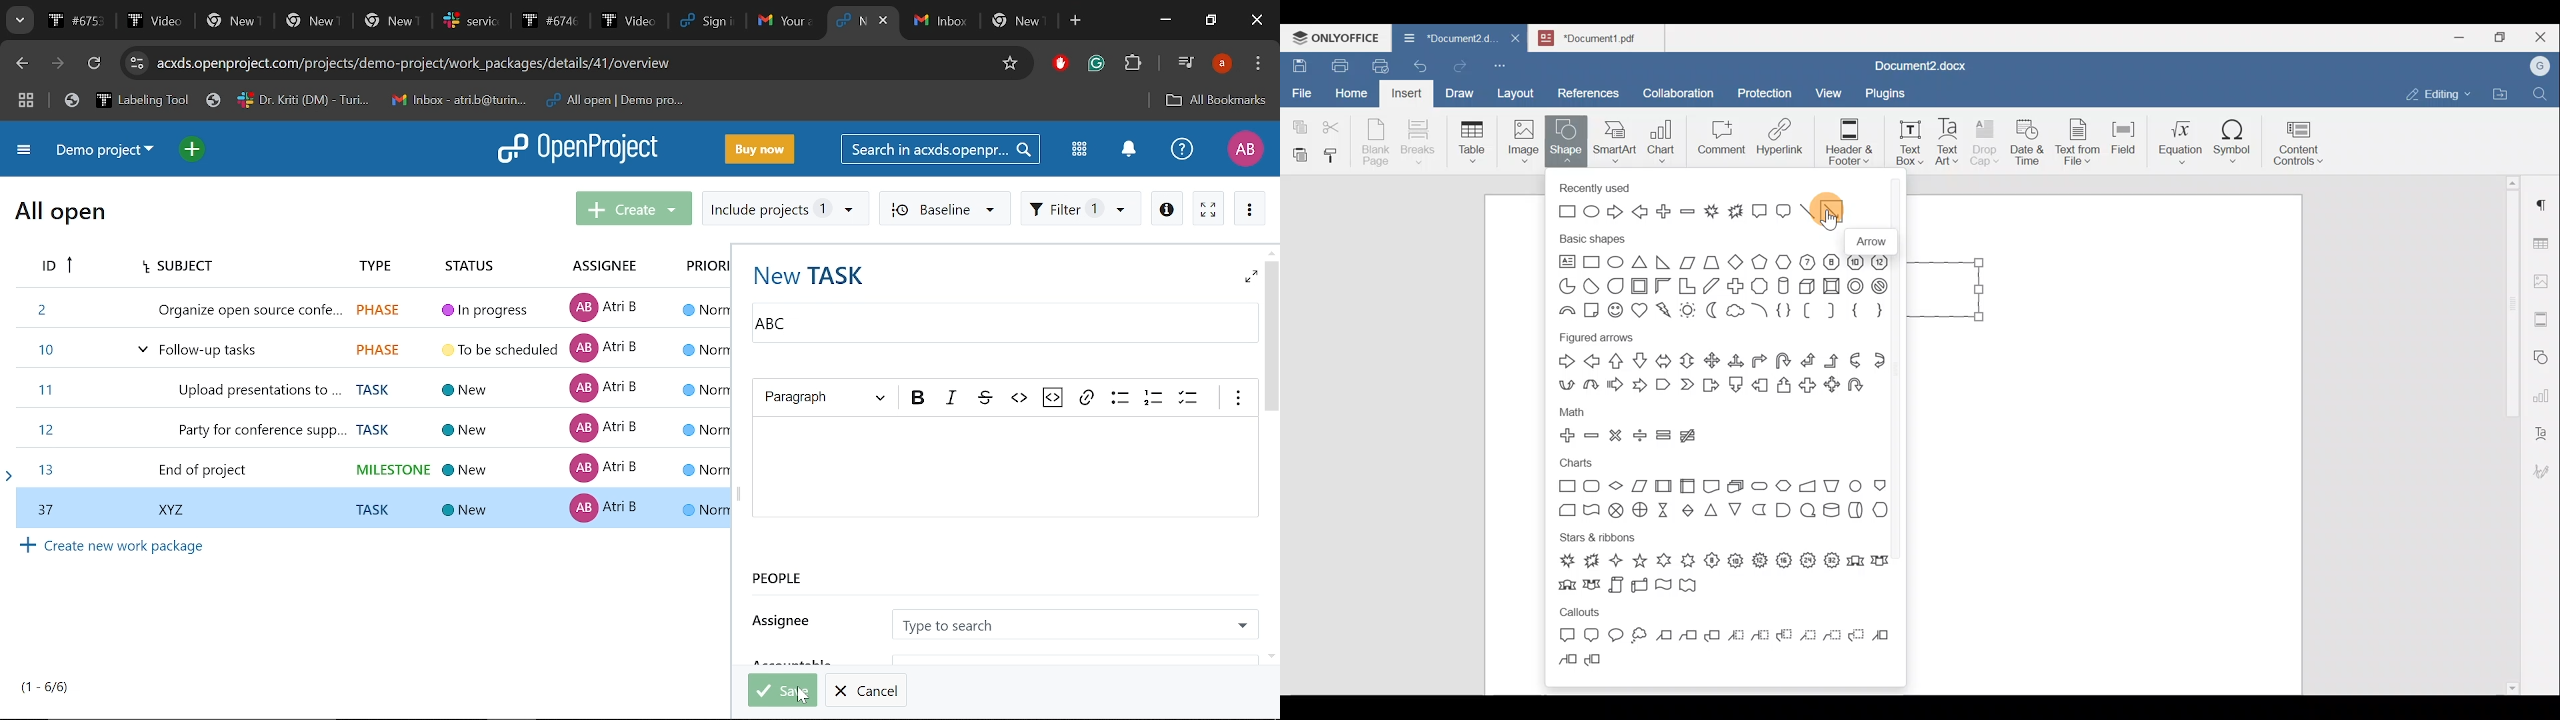  I want to click on Subject, so click(174, 267).